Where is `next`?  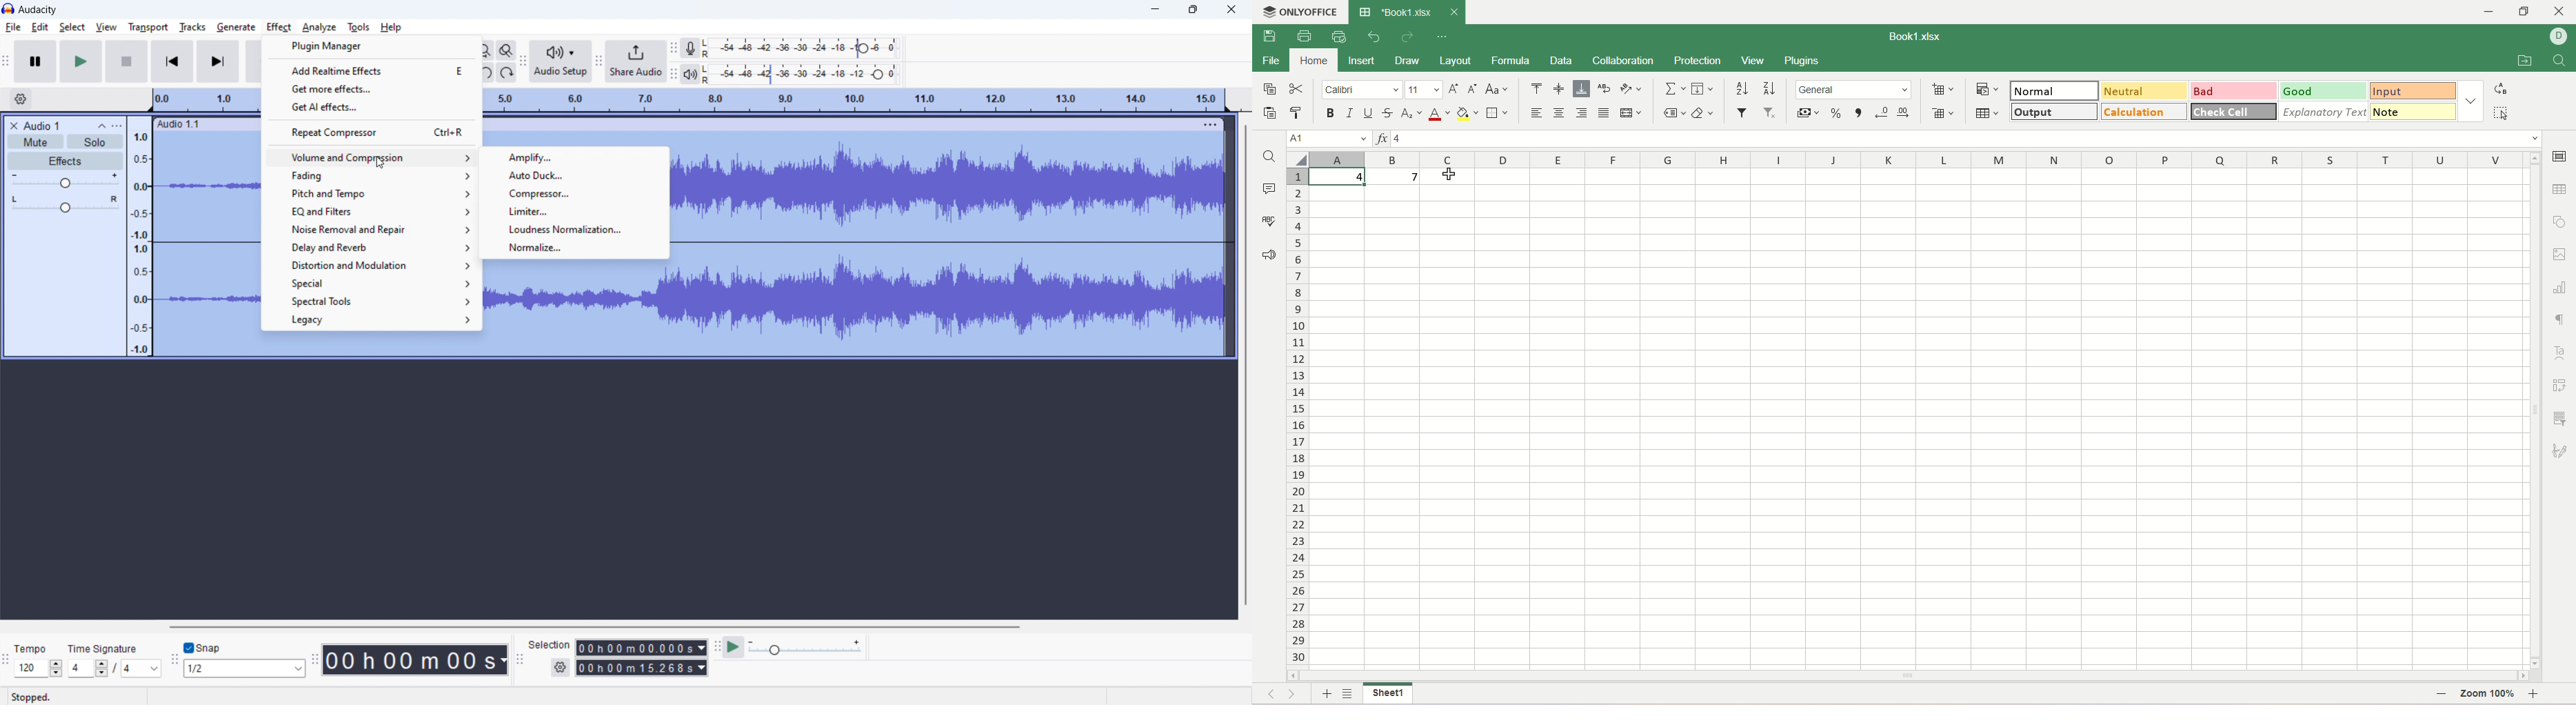
next is located at coordinates (1296, 694).